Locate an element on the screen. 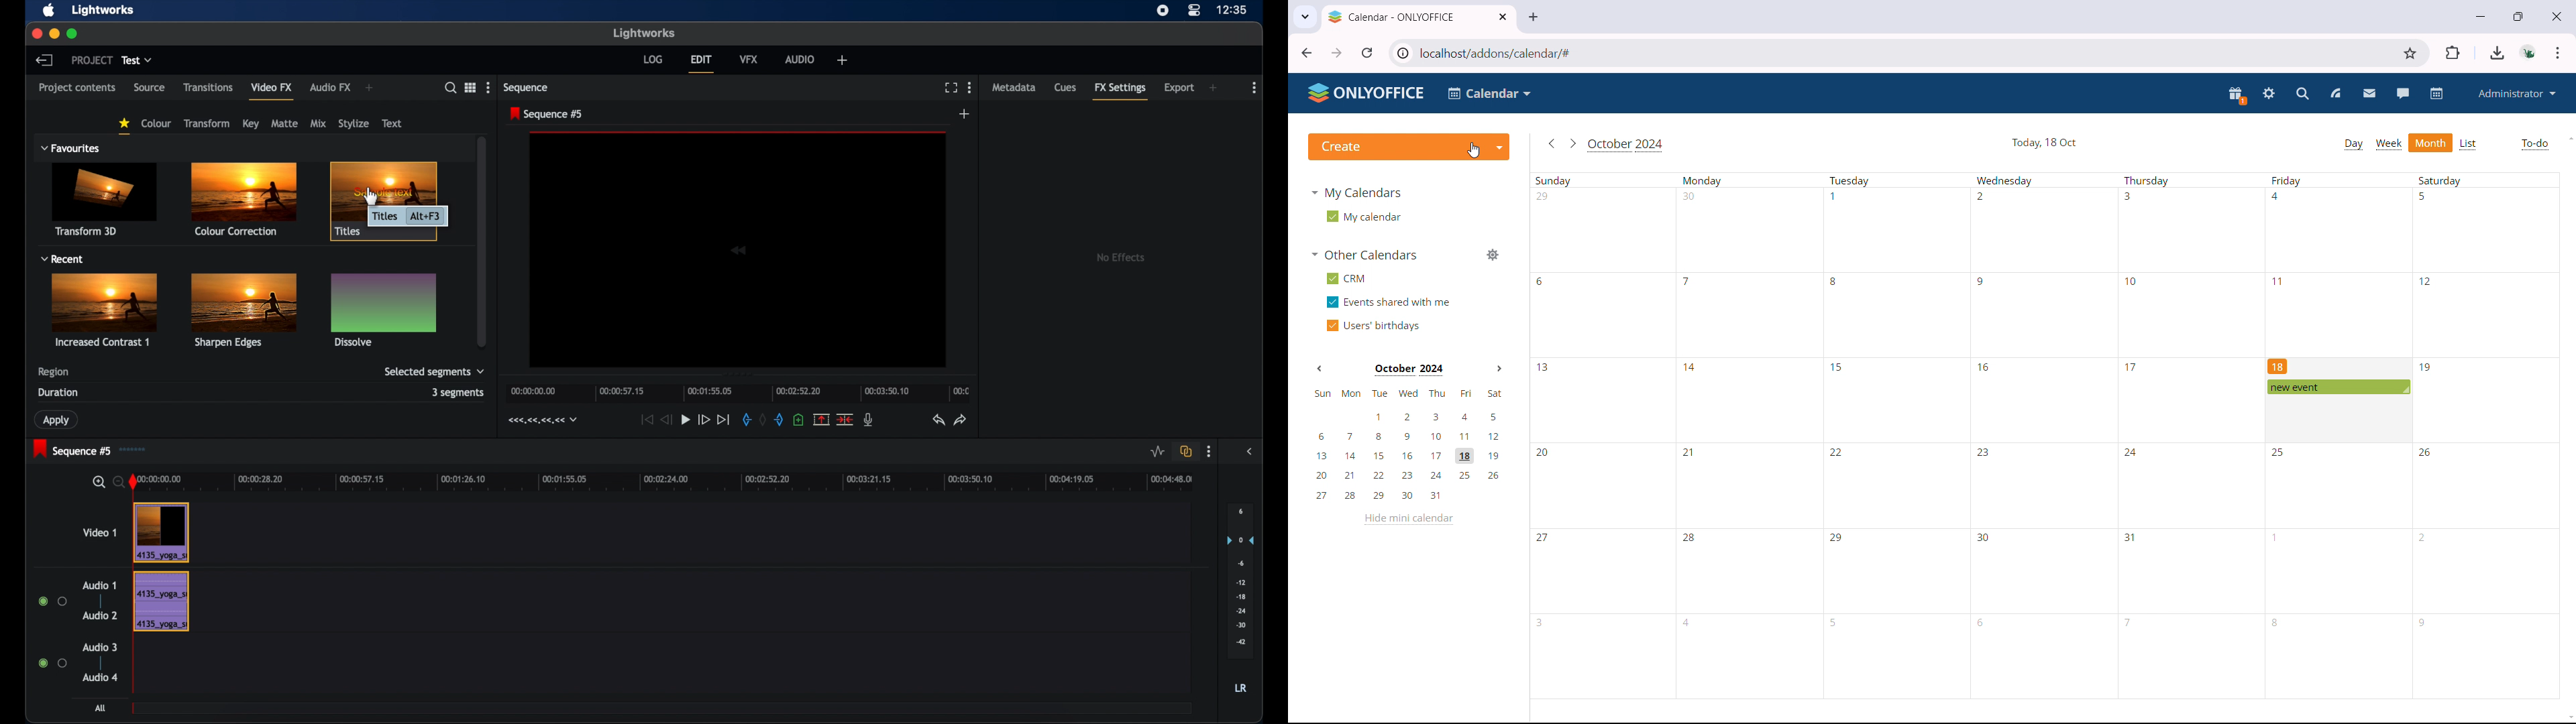 This screenshot has height=728, width=2576. my calendars is located at coordinates (1359, 193).